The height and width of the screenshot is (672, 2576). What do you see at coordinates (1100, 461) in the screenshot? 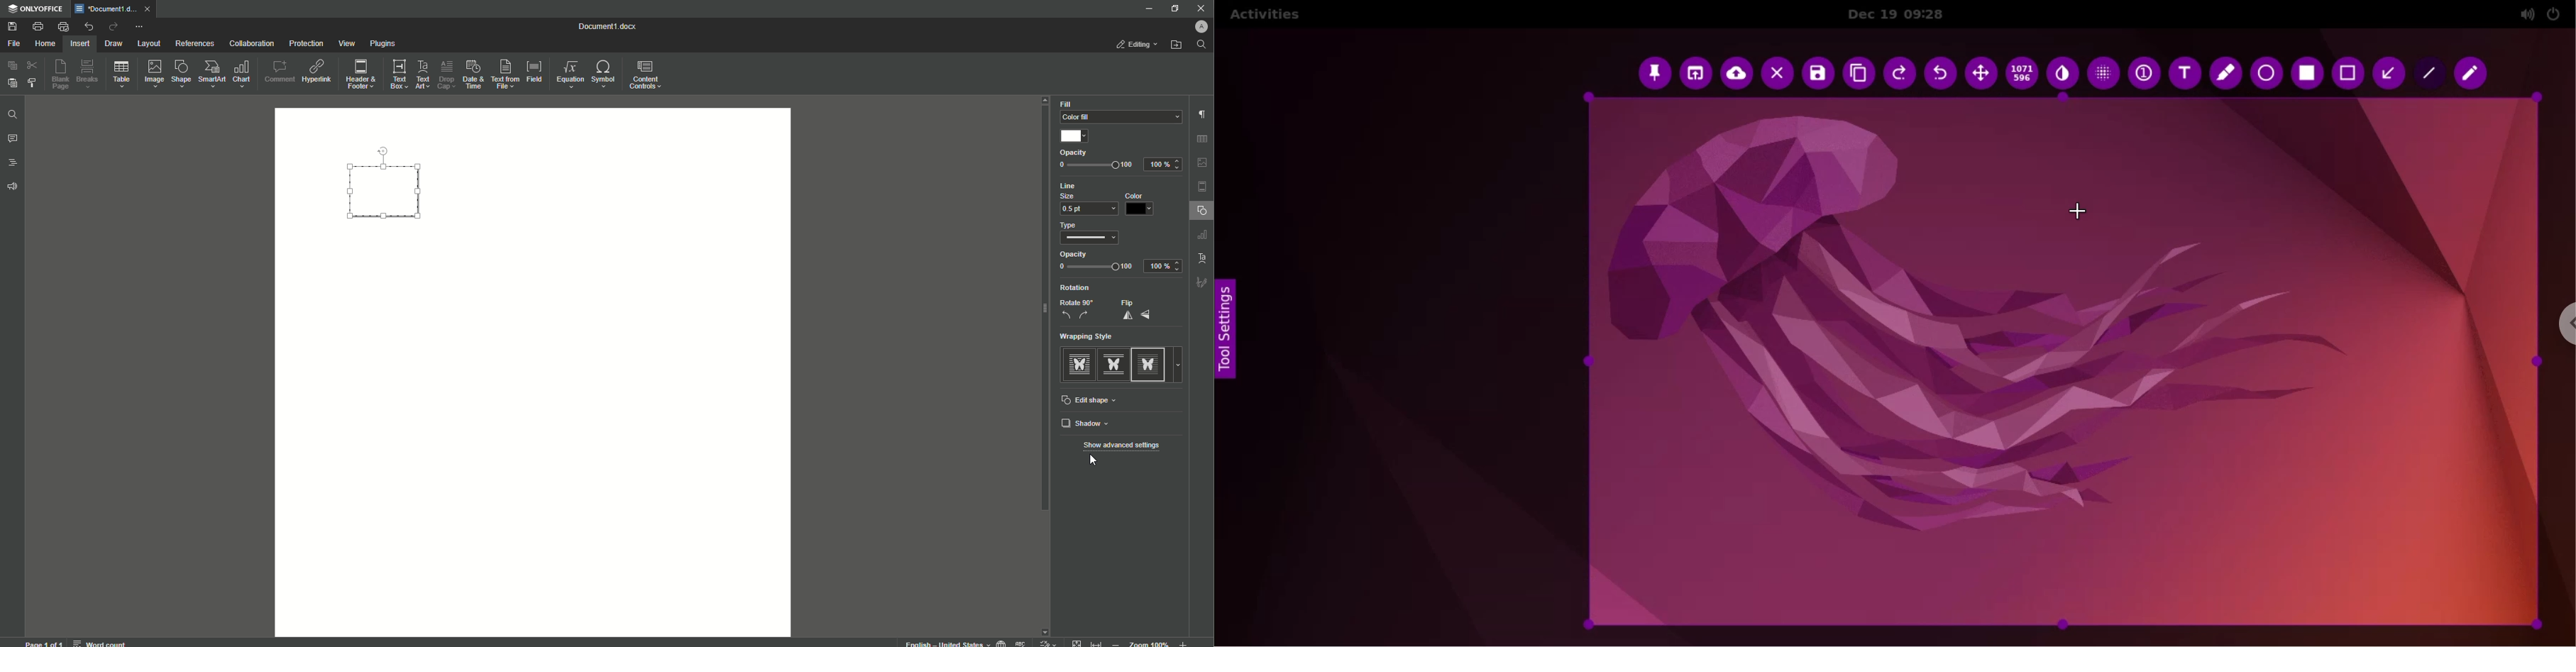
I see `cursor` at bounding box center [1100, 461].